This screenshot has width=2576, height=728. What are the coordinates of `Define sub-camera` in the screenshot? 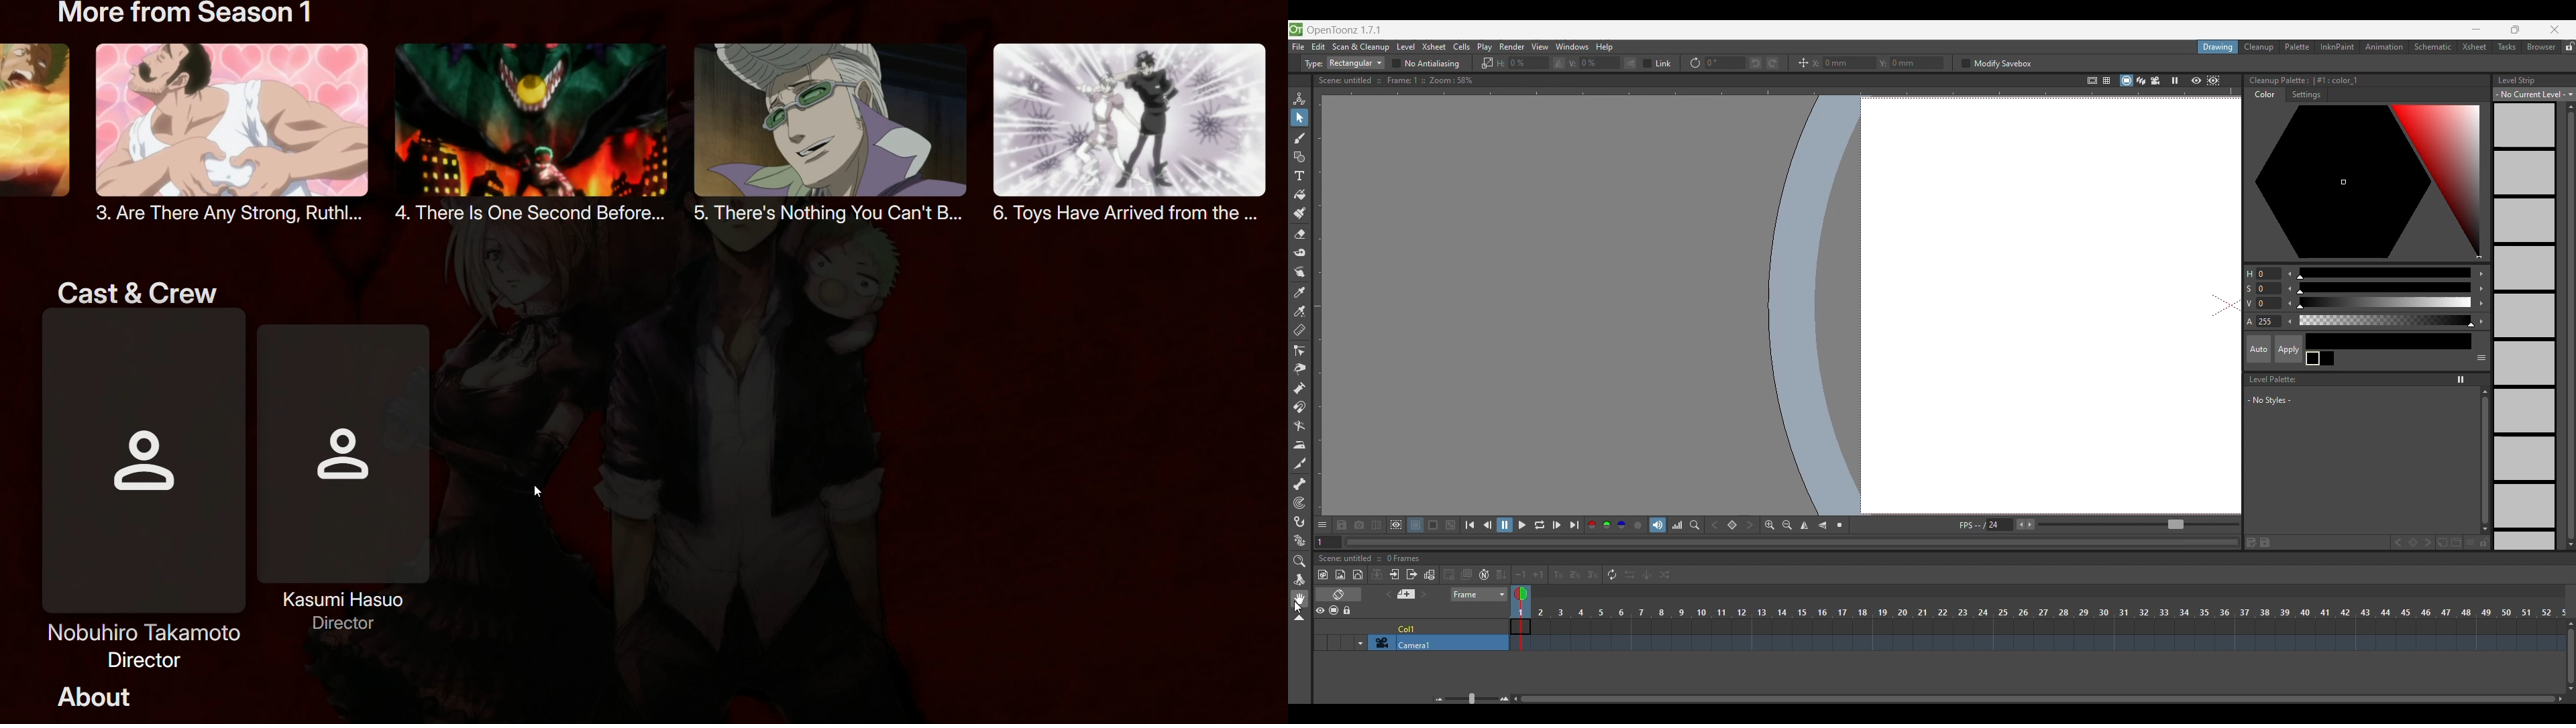 It's located at (1396, 525).